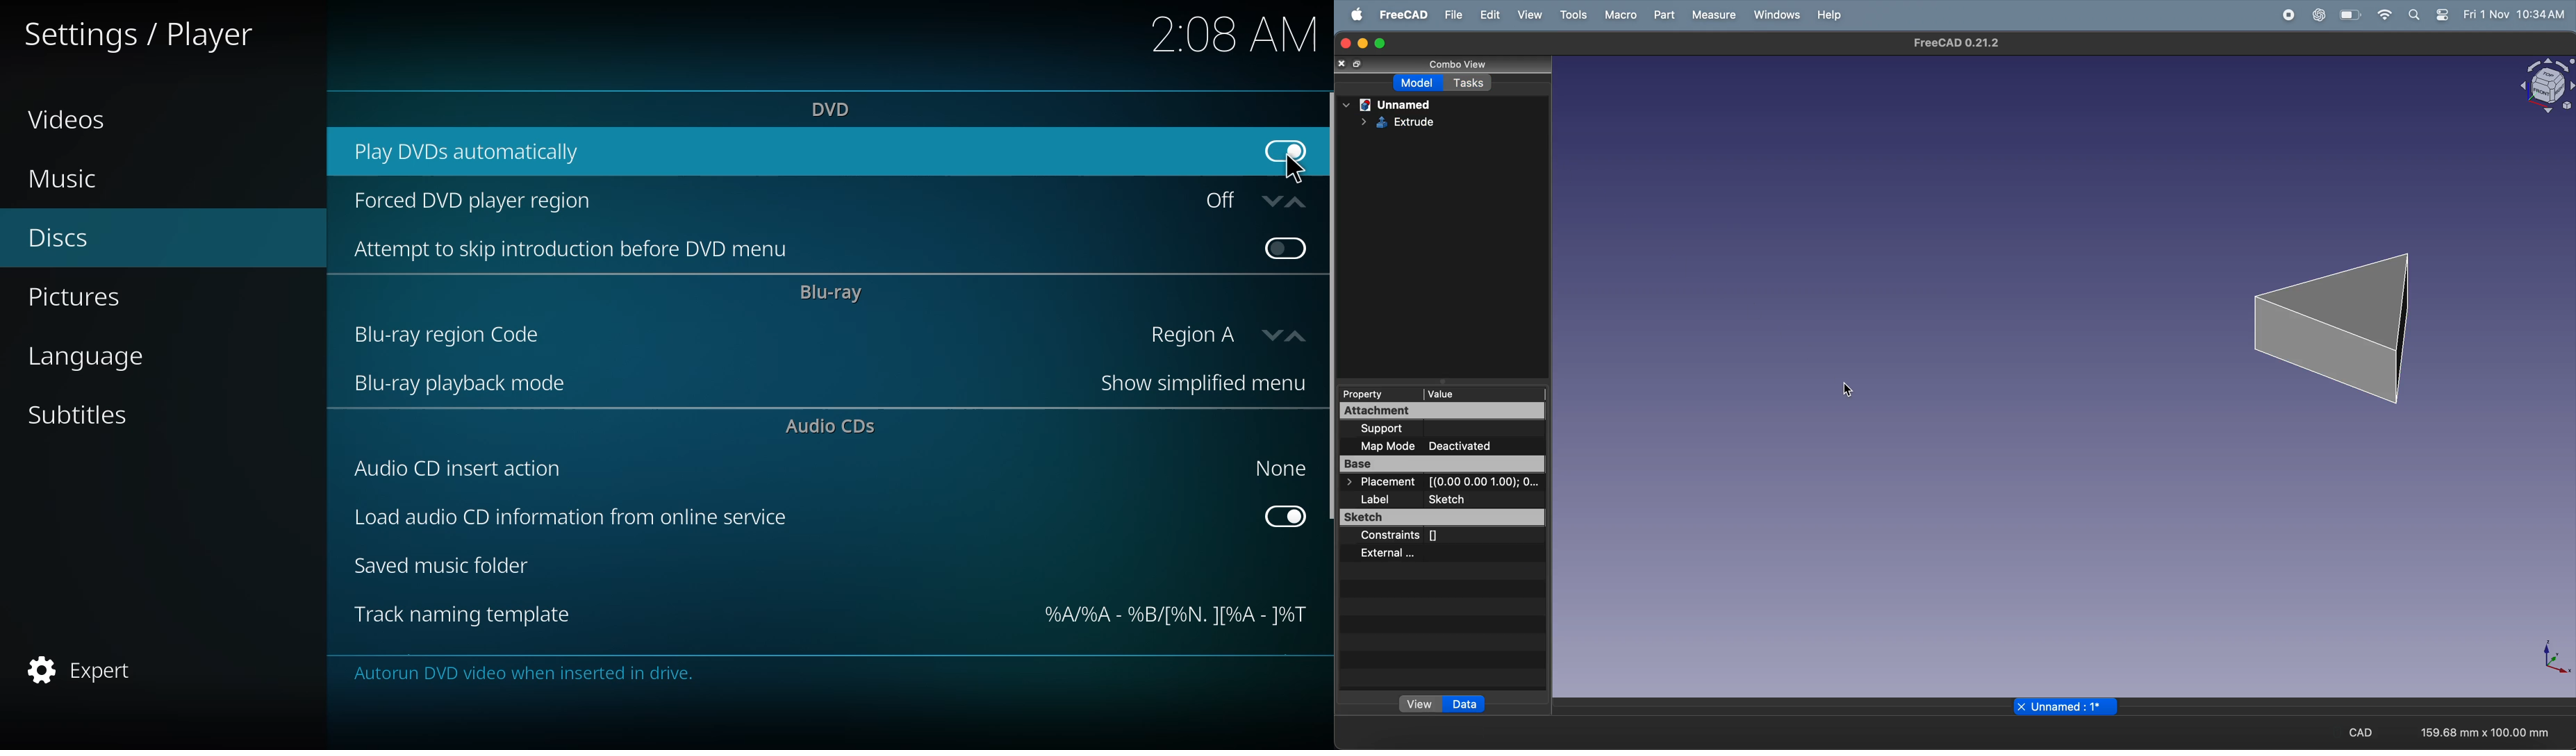 The height and width of the screenshot is (756, 2576). I want to click on windows, so click(1777, 16).